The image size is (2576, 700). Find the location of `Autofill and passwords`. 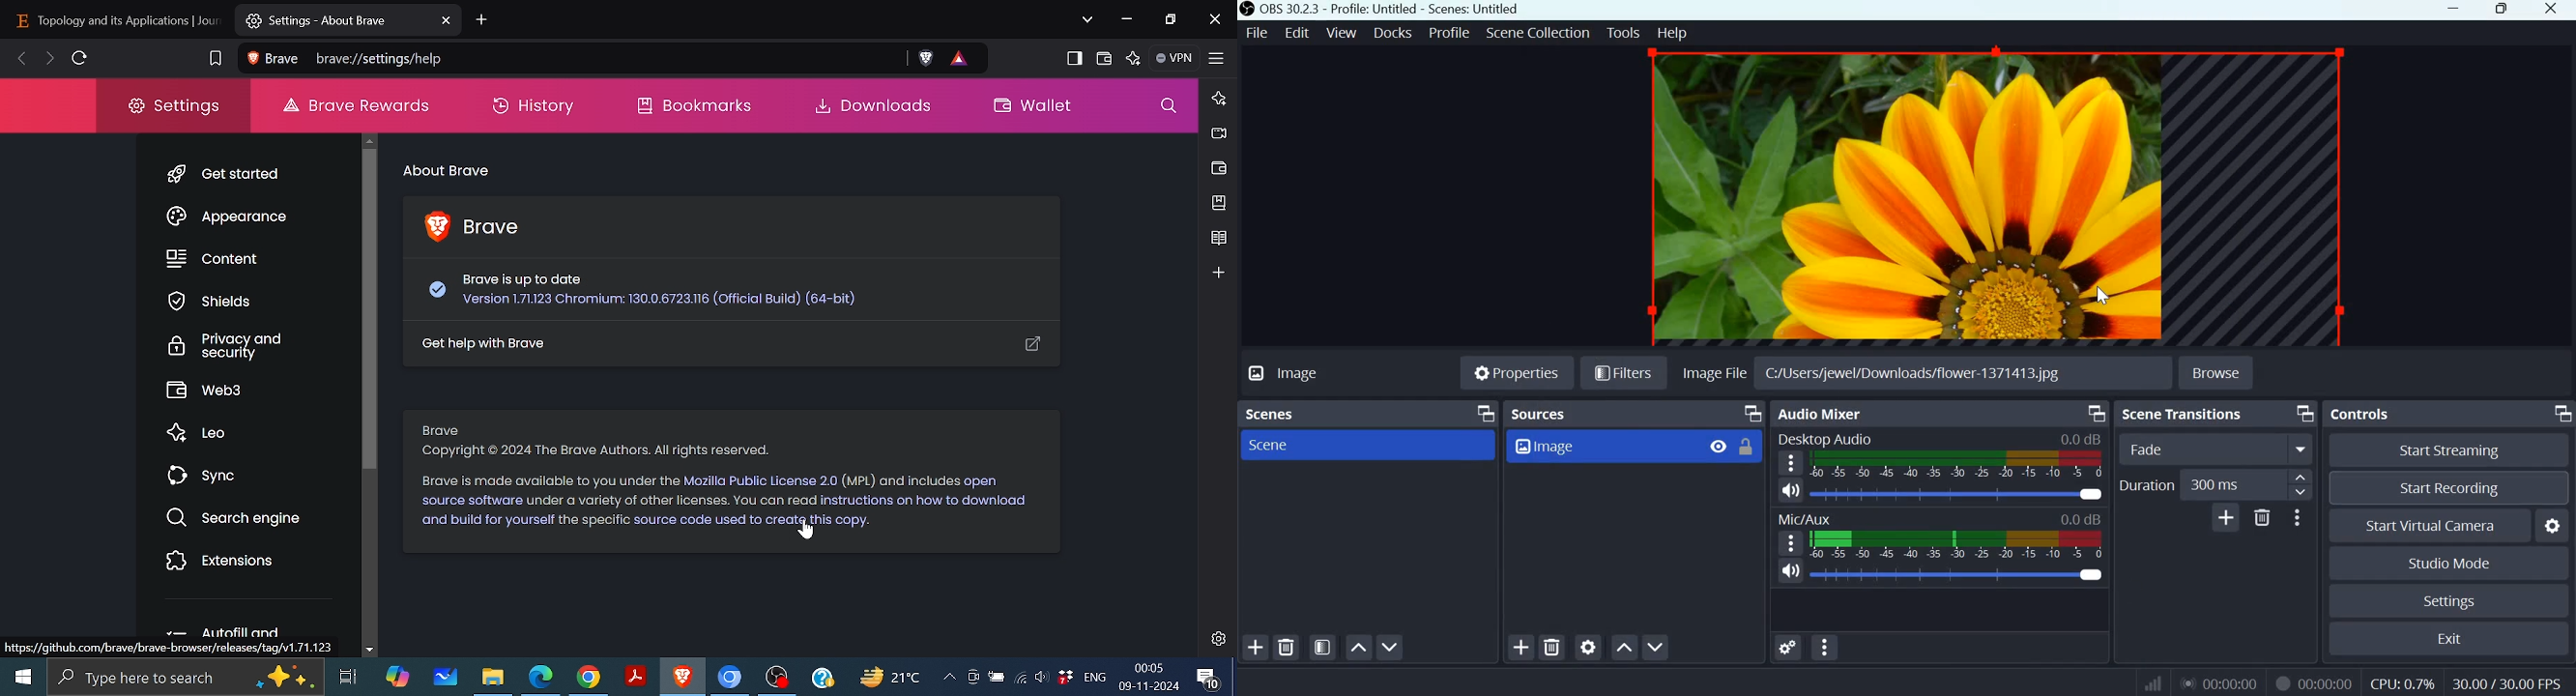

Autofill and passwords is located at coordinates (229, 633).